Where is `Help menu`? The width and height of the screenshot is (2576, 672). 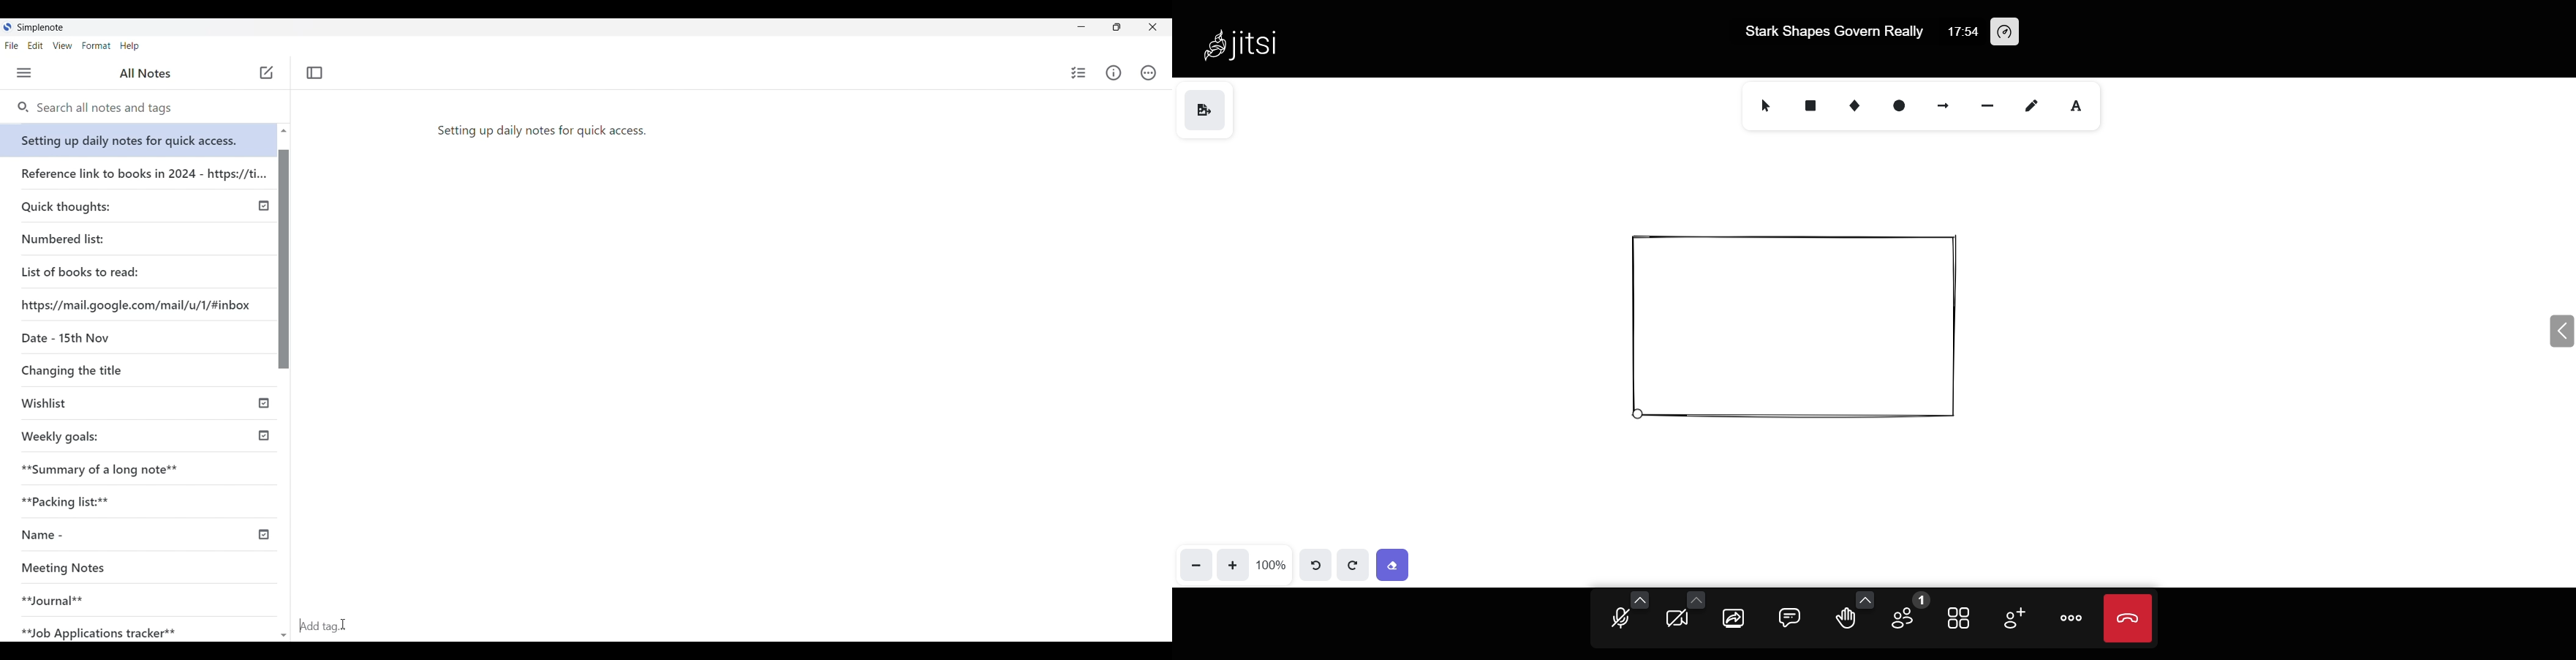 Help menu is located at coordinates (129, 46).